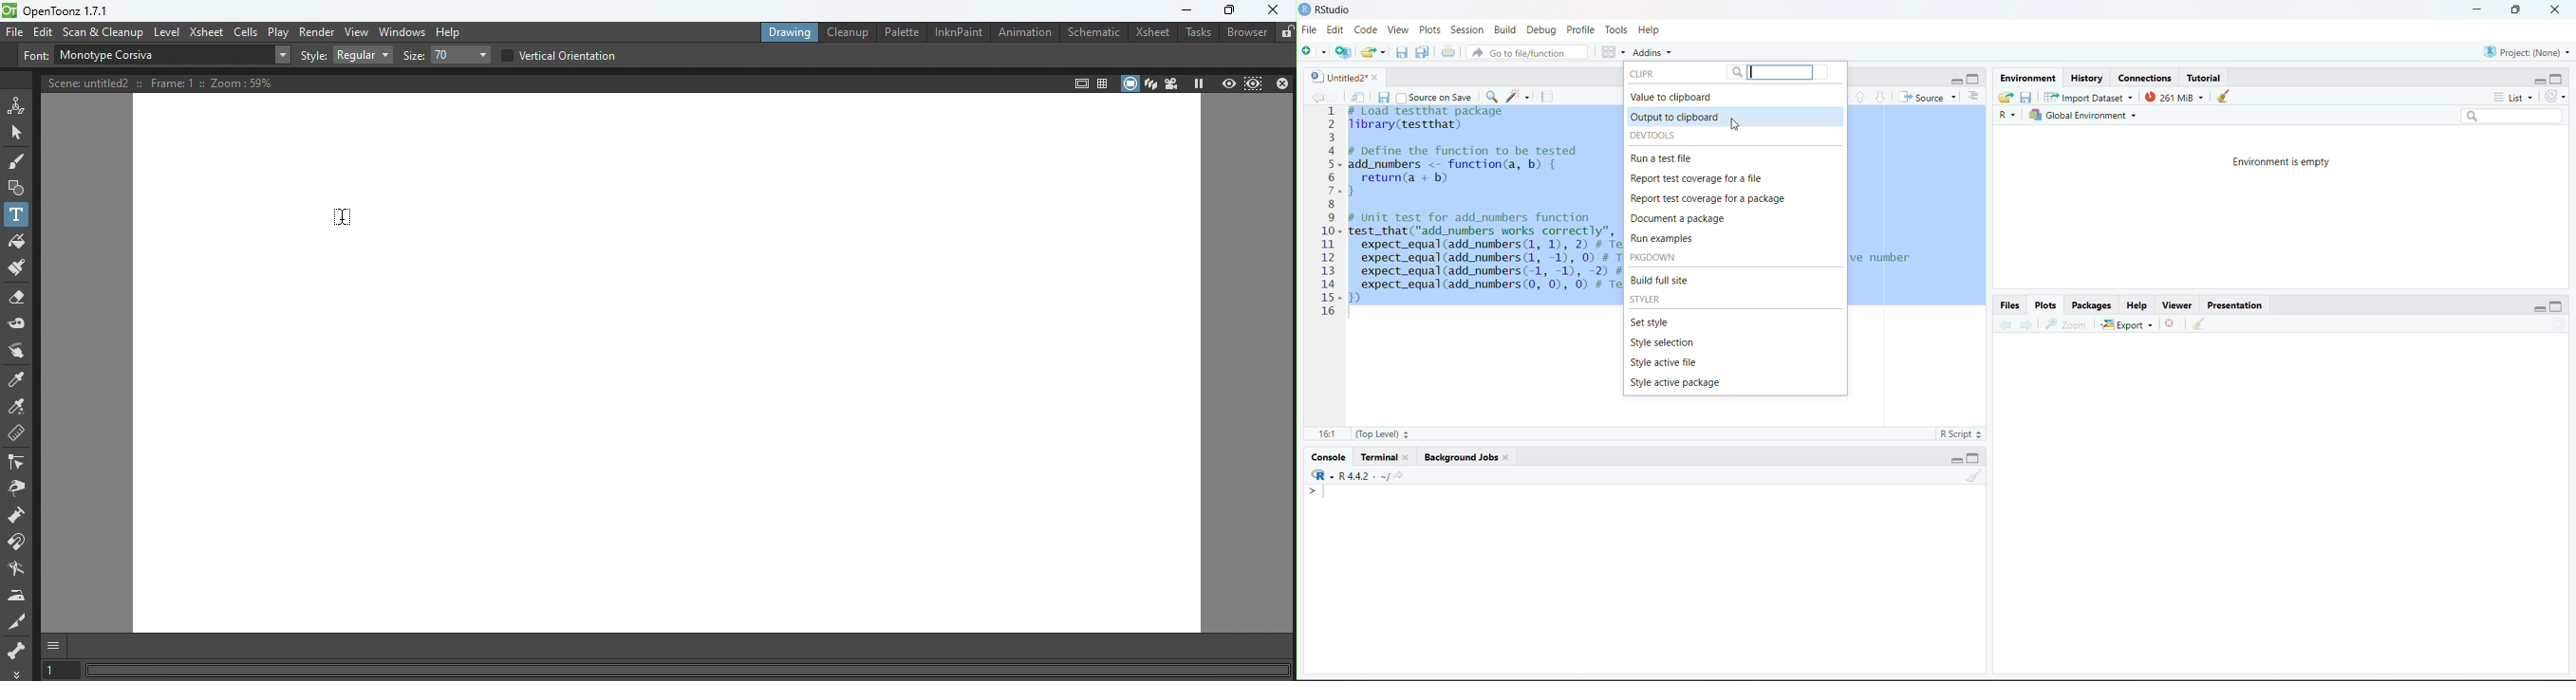 The height and width of the screenshot is (700, 2576). Describe the element at coordinates (1426, 111) in the screenshot. I see `# Load test that package` at that location.